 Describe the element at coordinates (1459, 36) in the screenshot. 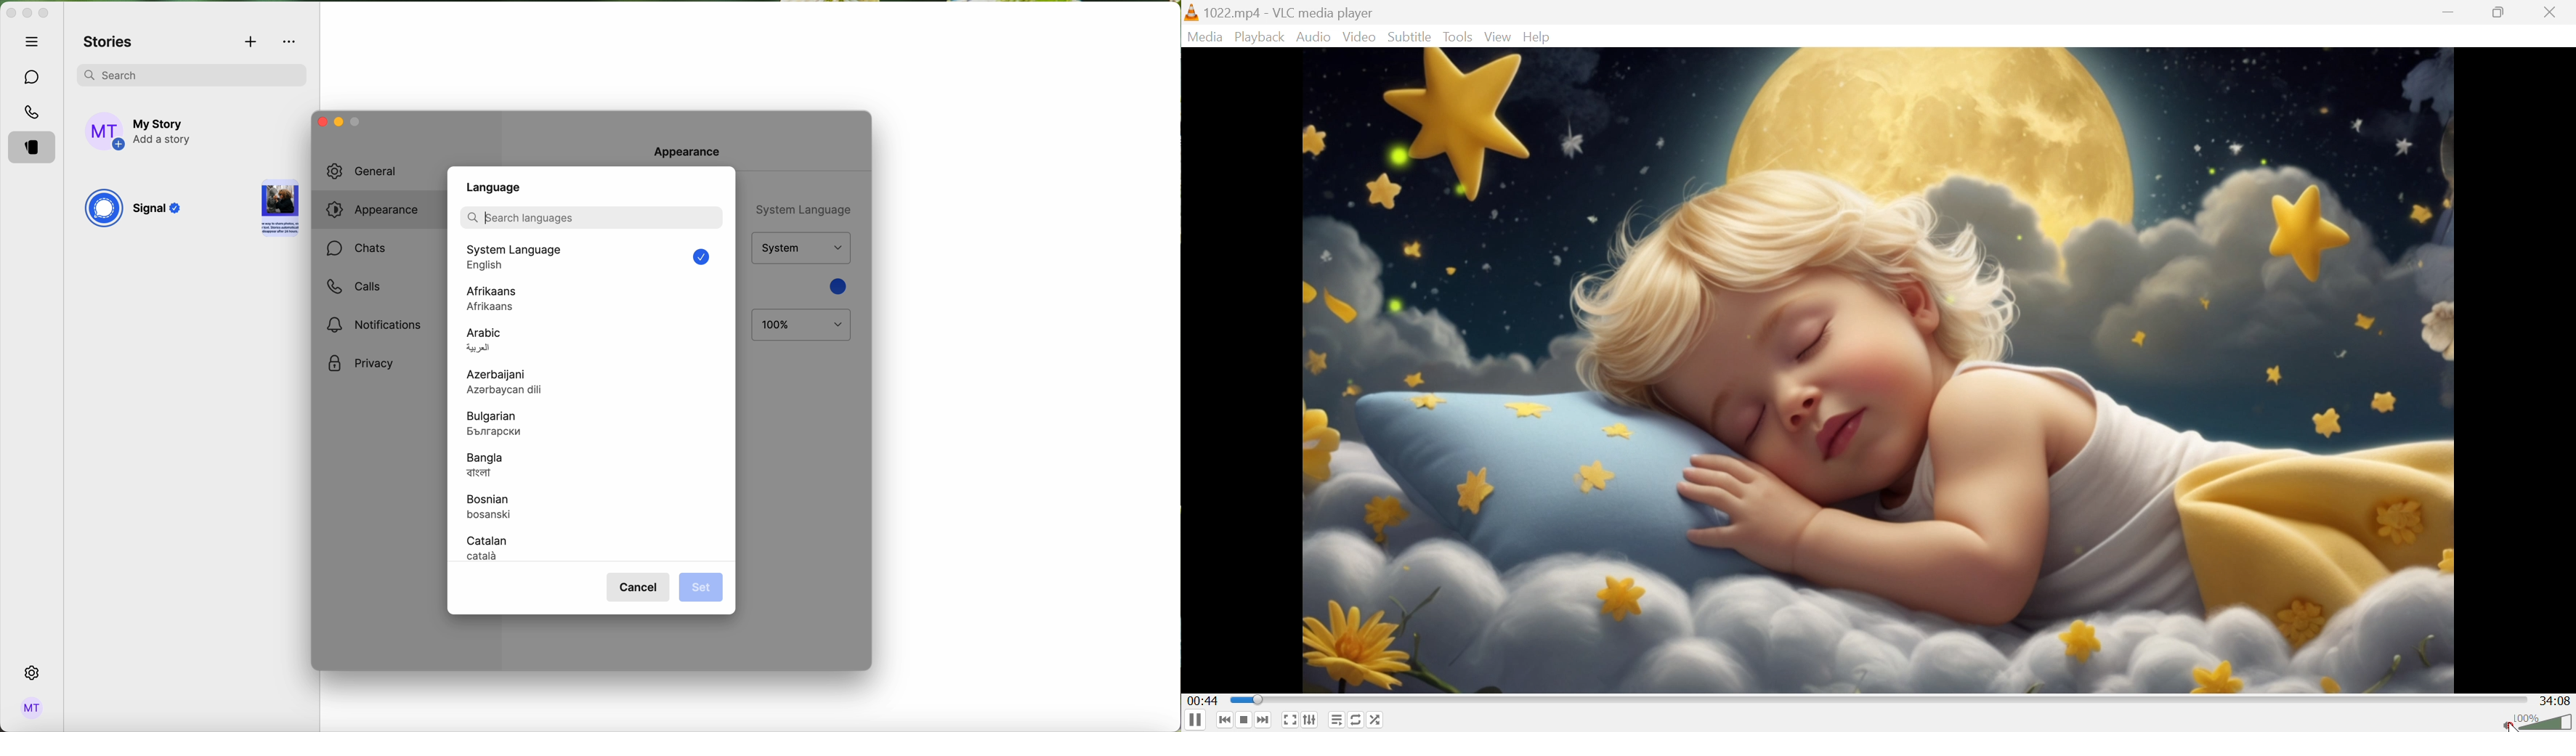

I see `Tools` at that location.